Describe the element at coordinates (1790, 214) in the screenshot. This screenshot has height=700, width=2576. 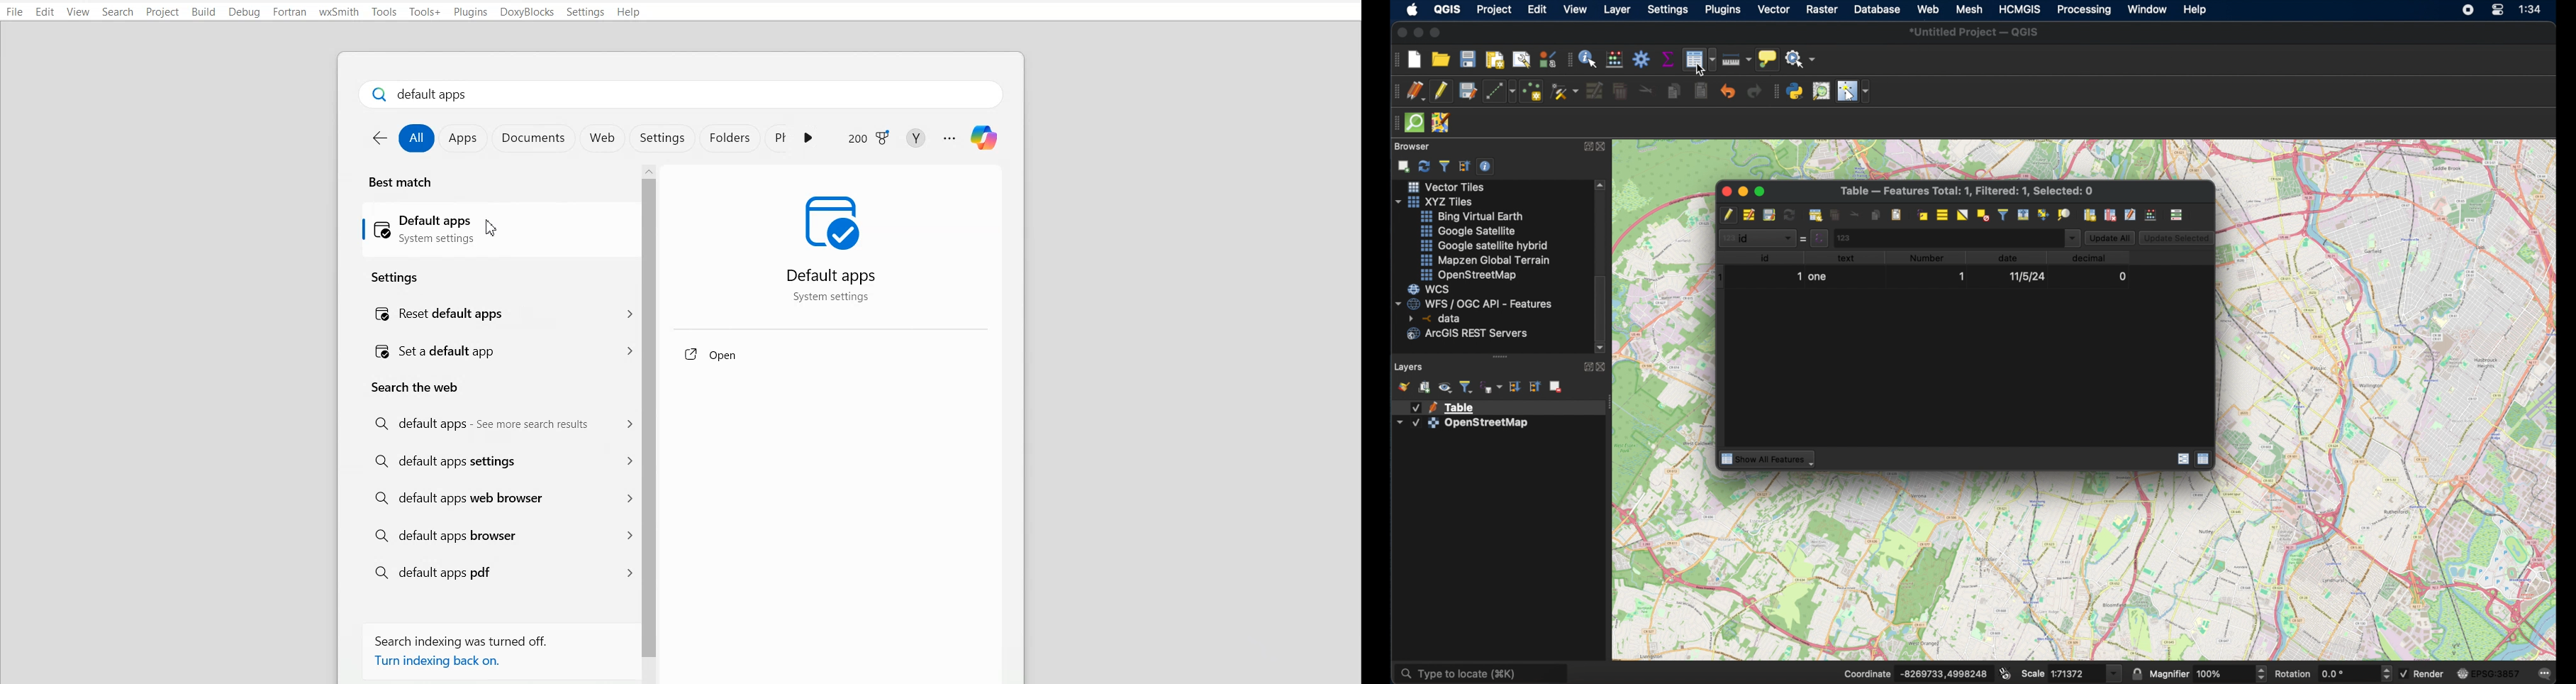
I see `reload table` at that location.